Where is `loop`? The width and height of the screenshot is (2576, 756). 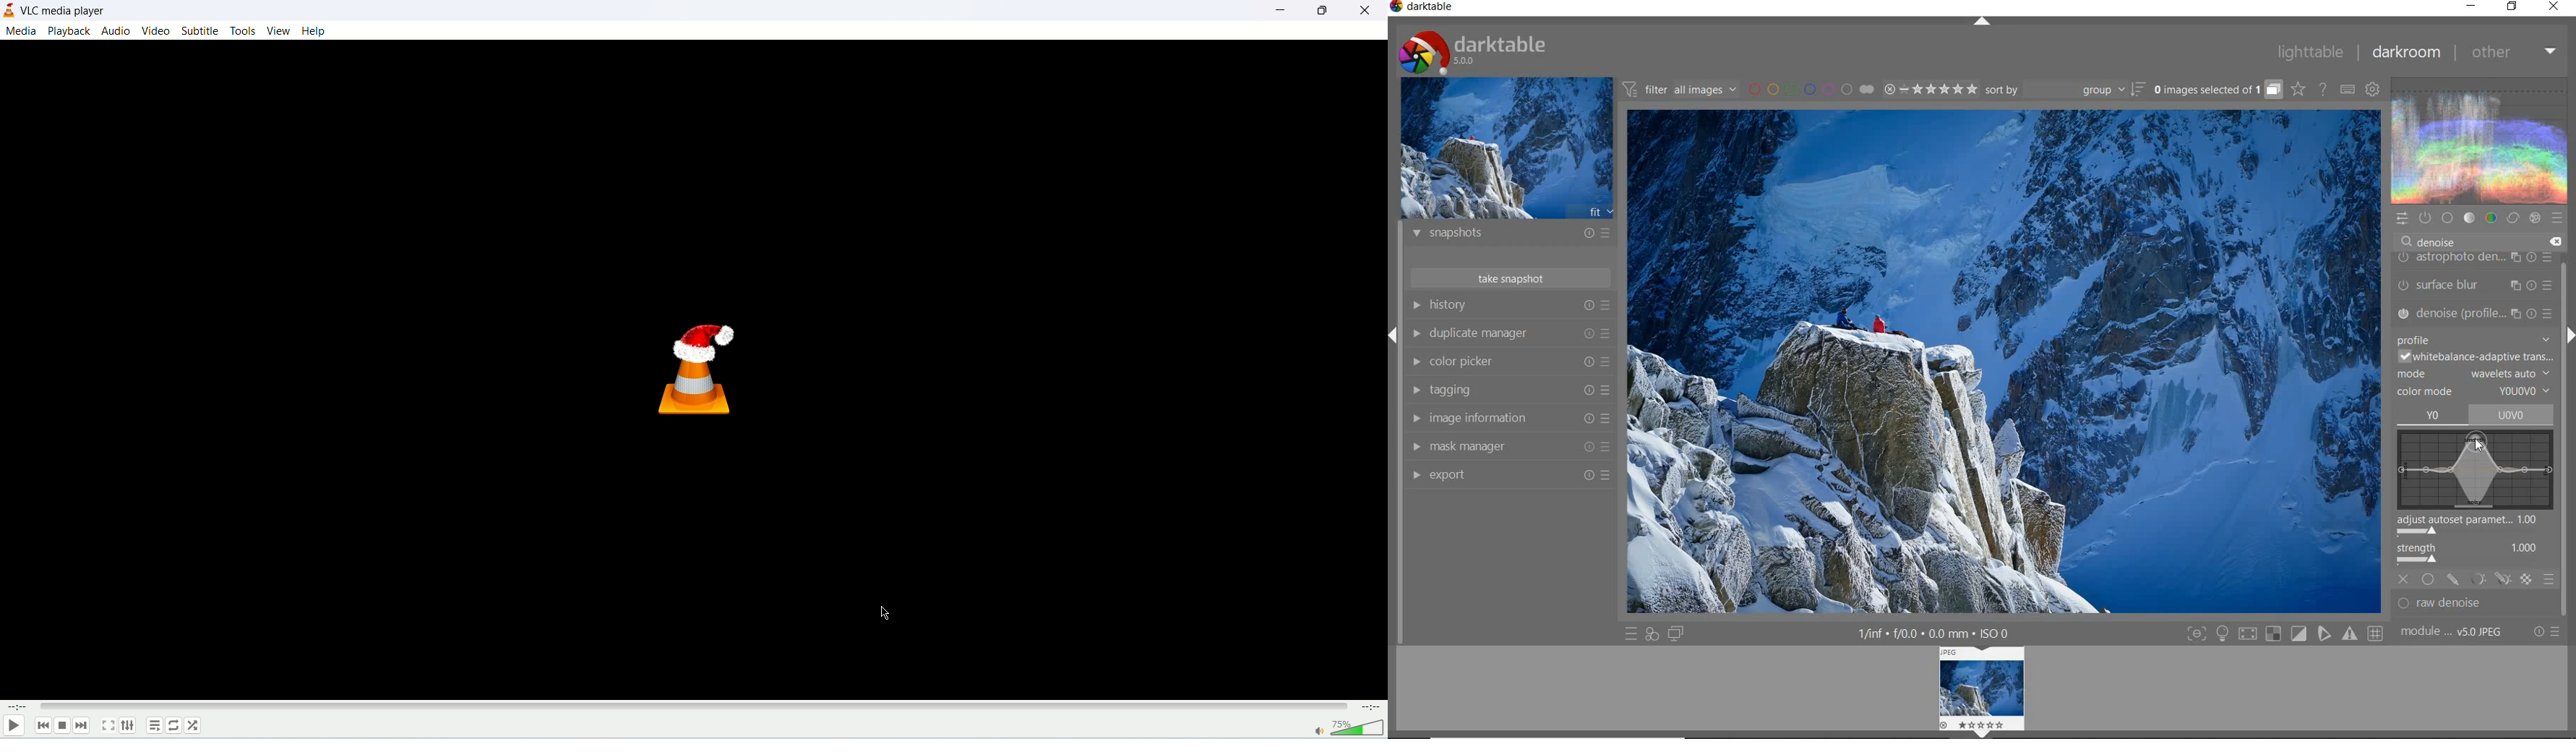
loop is located at coordinates (176, 727).